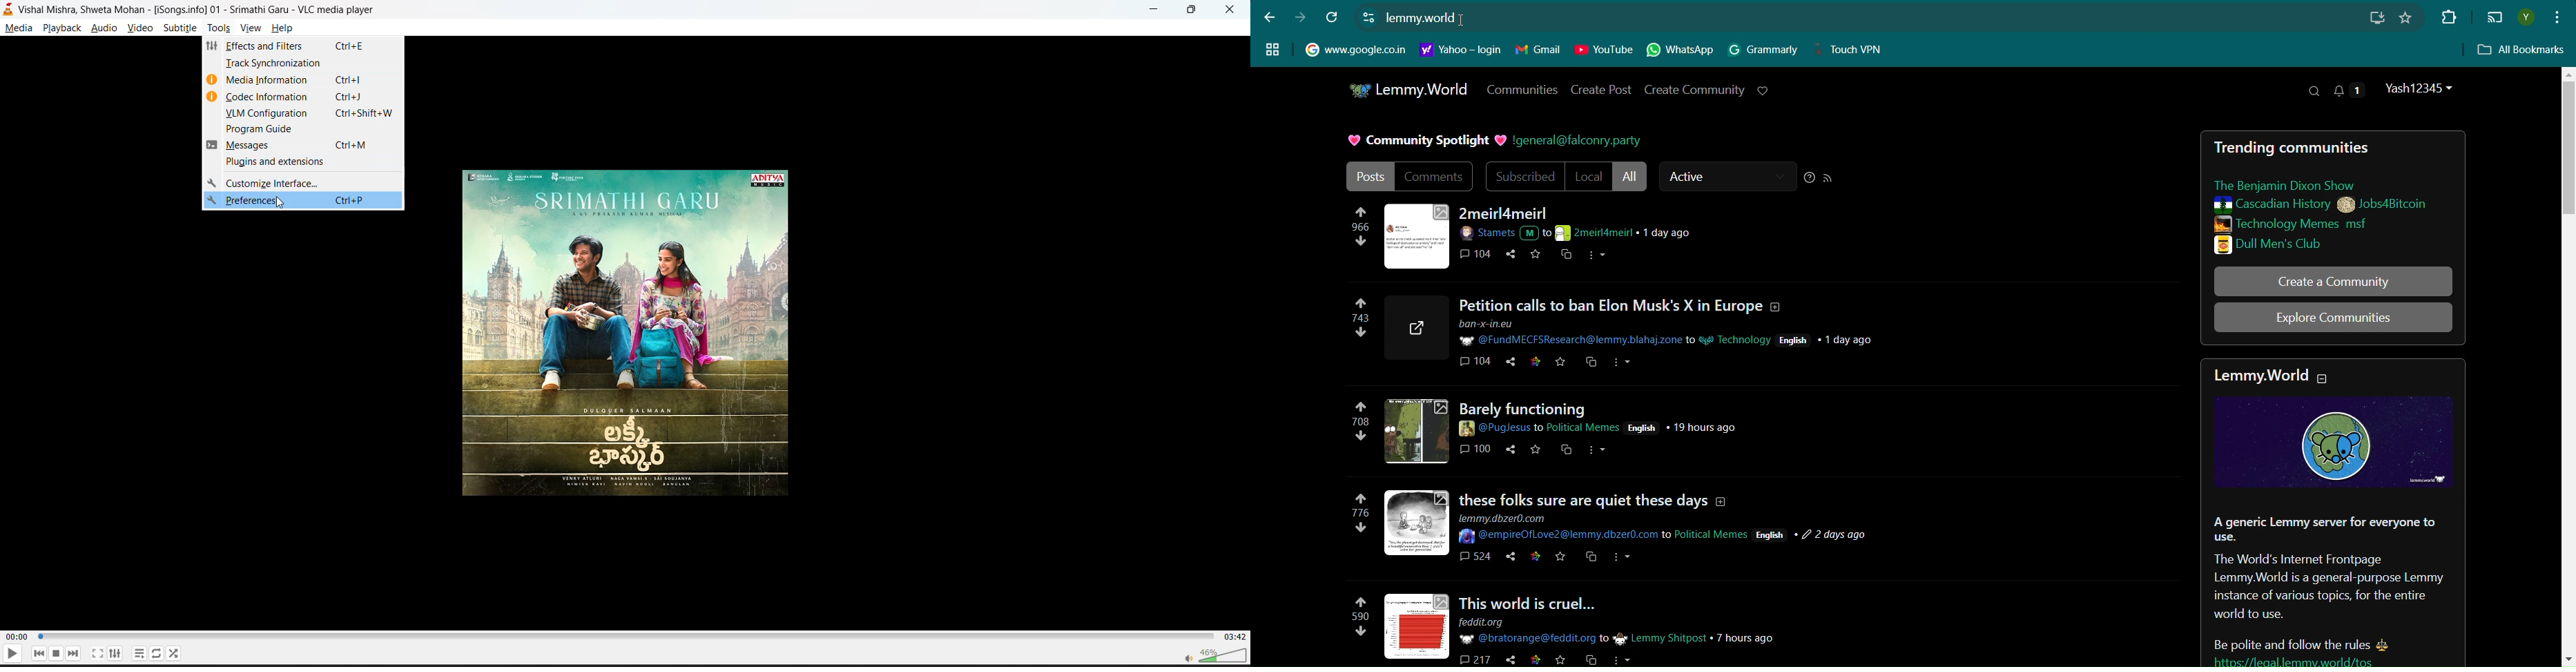 Image resolution: width=2576 pixels, height=672 pixels. I want to click on This world is cruel, so click(1551, 601).